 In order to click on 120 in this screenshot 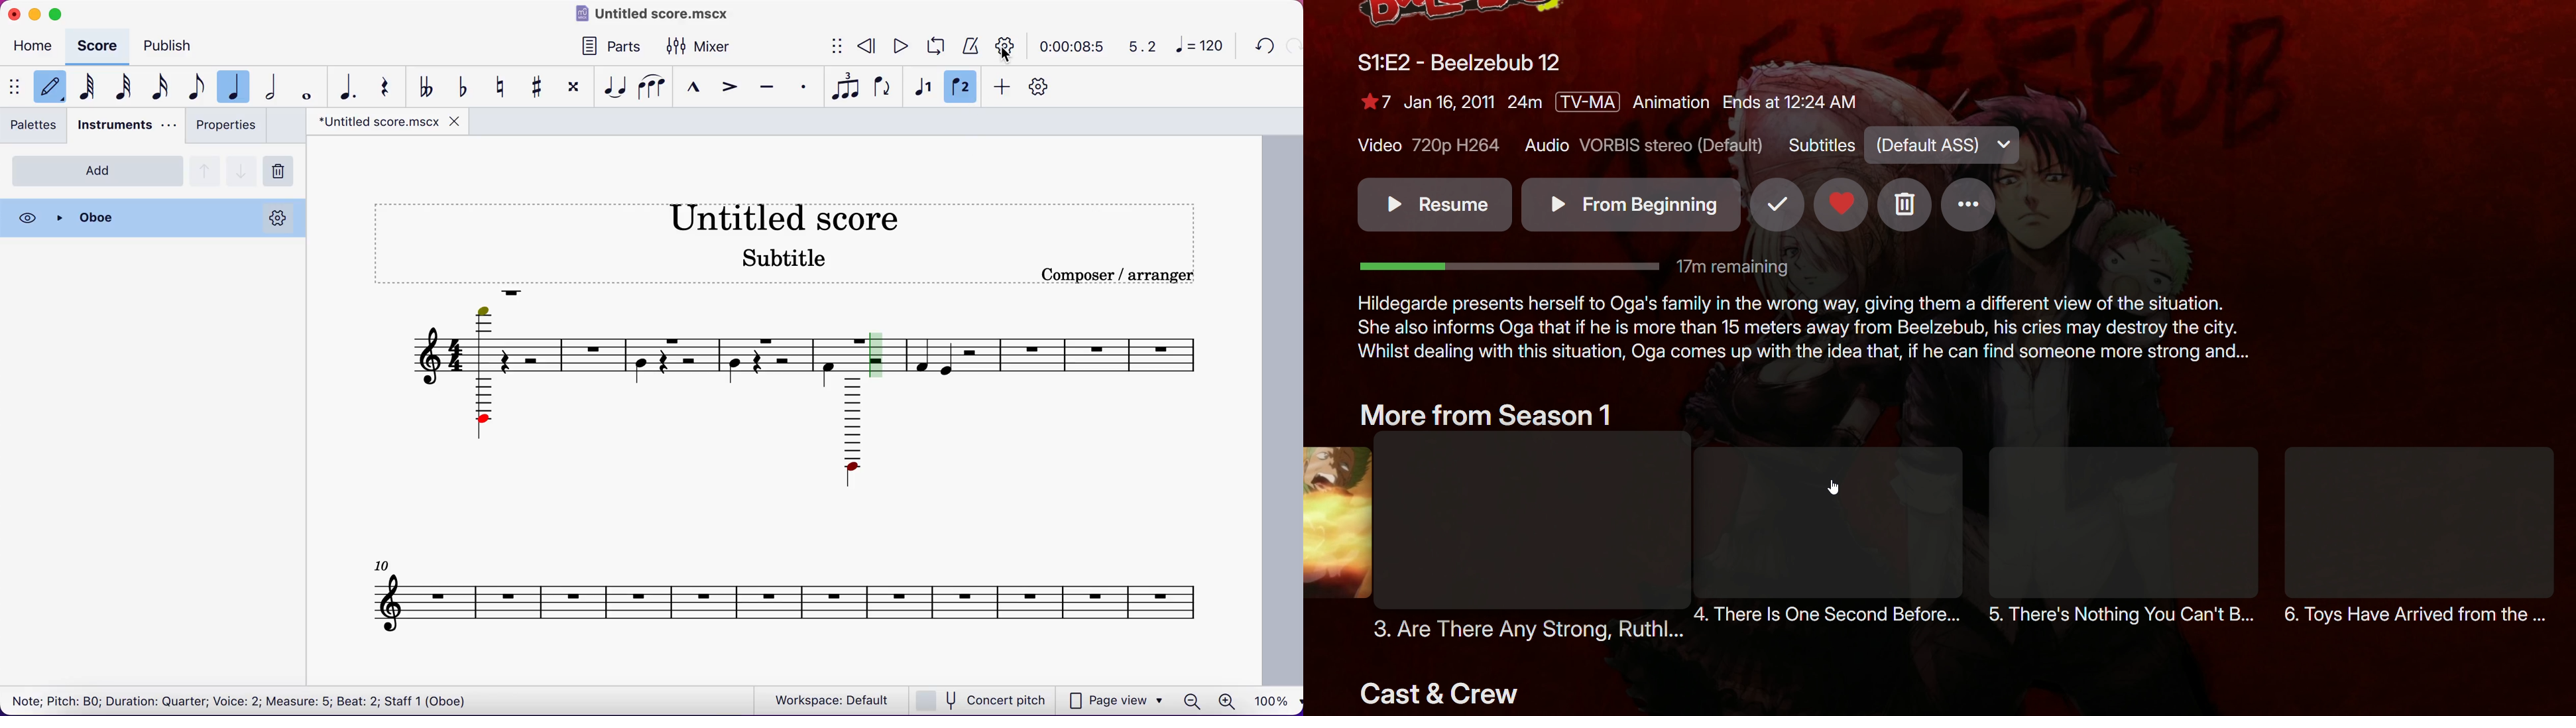, I will do `click(1203, 47)`.